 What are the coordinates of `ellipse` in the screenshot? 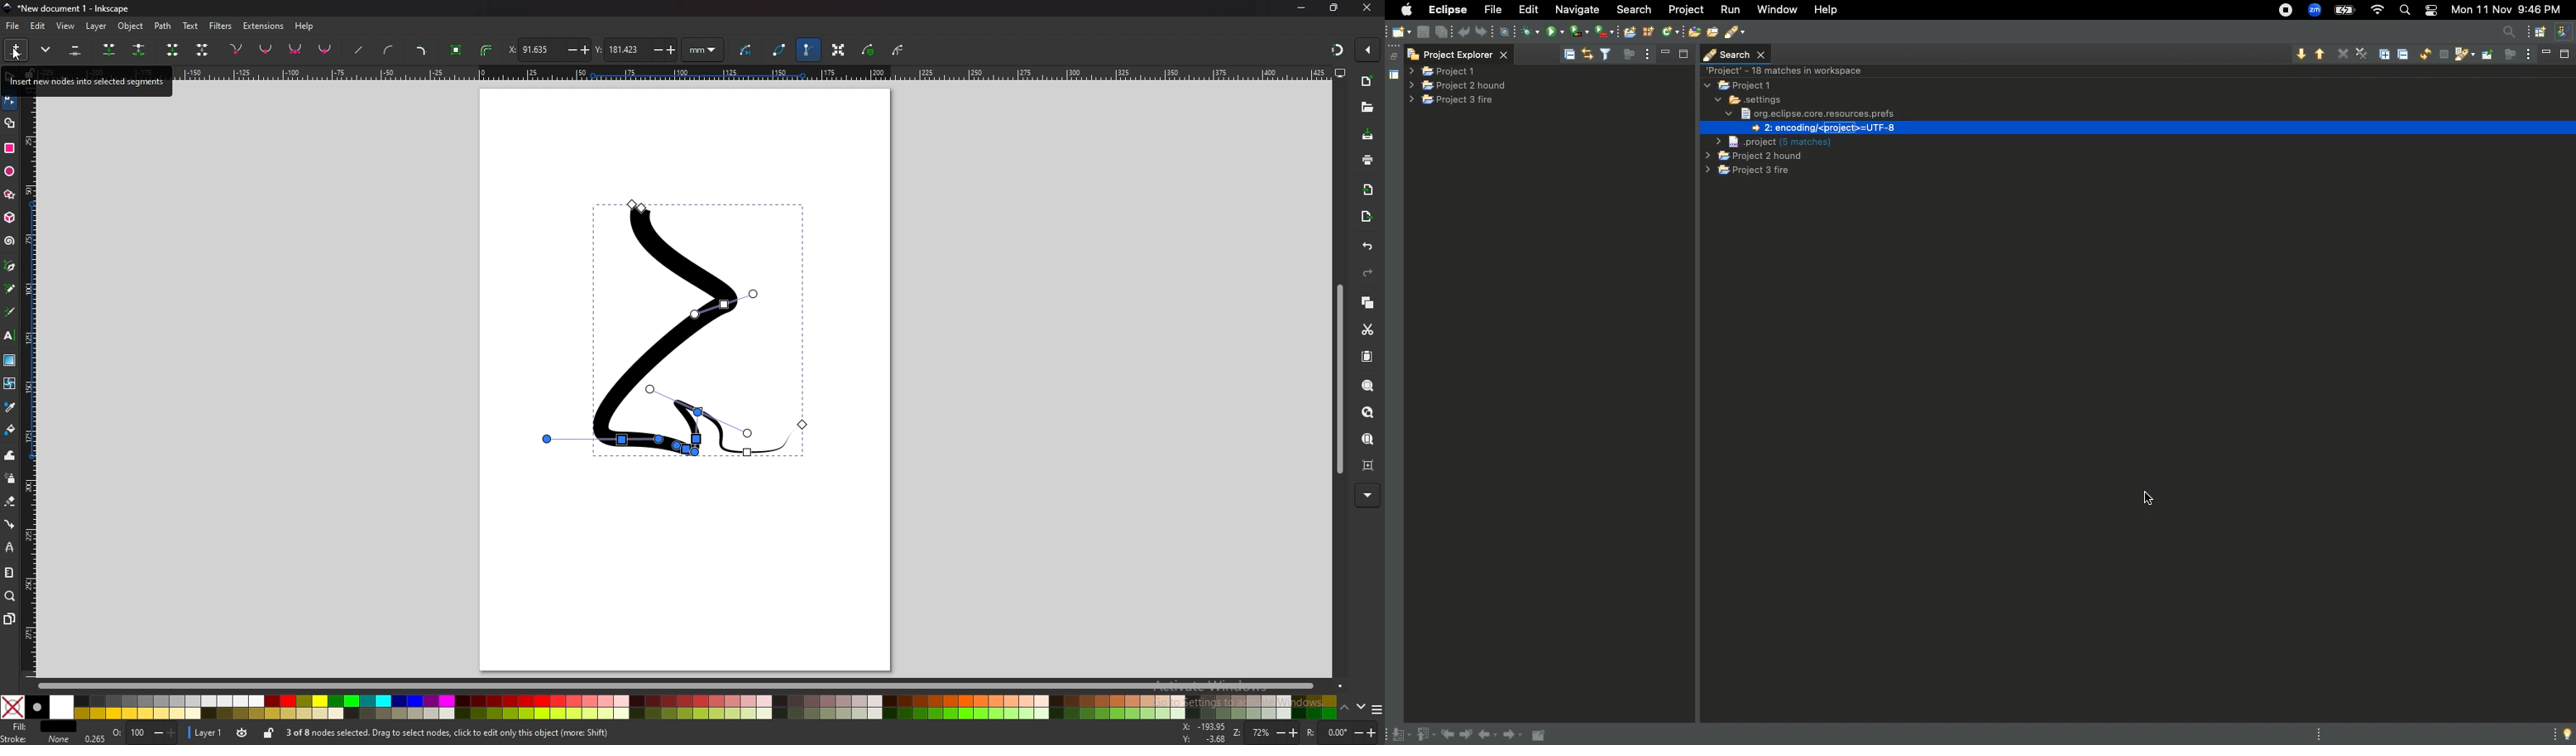 It's located at (9, 172).